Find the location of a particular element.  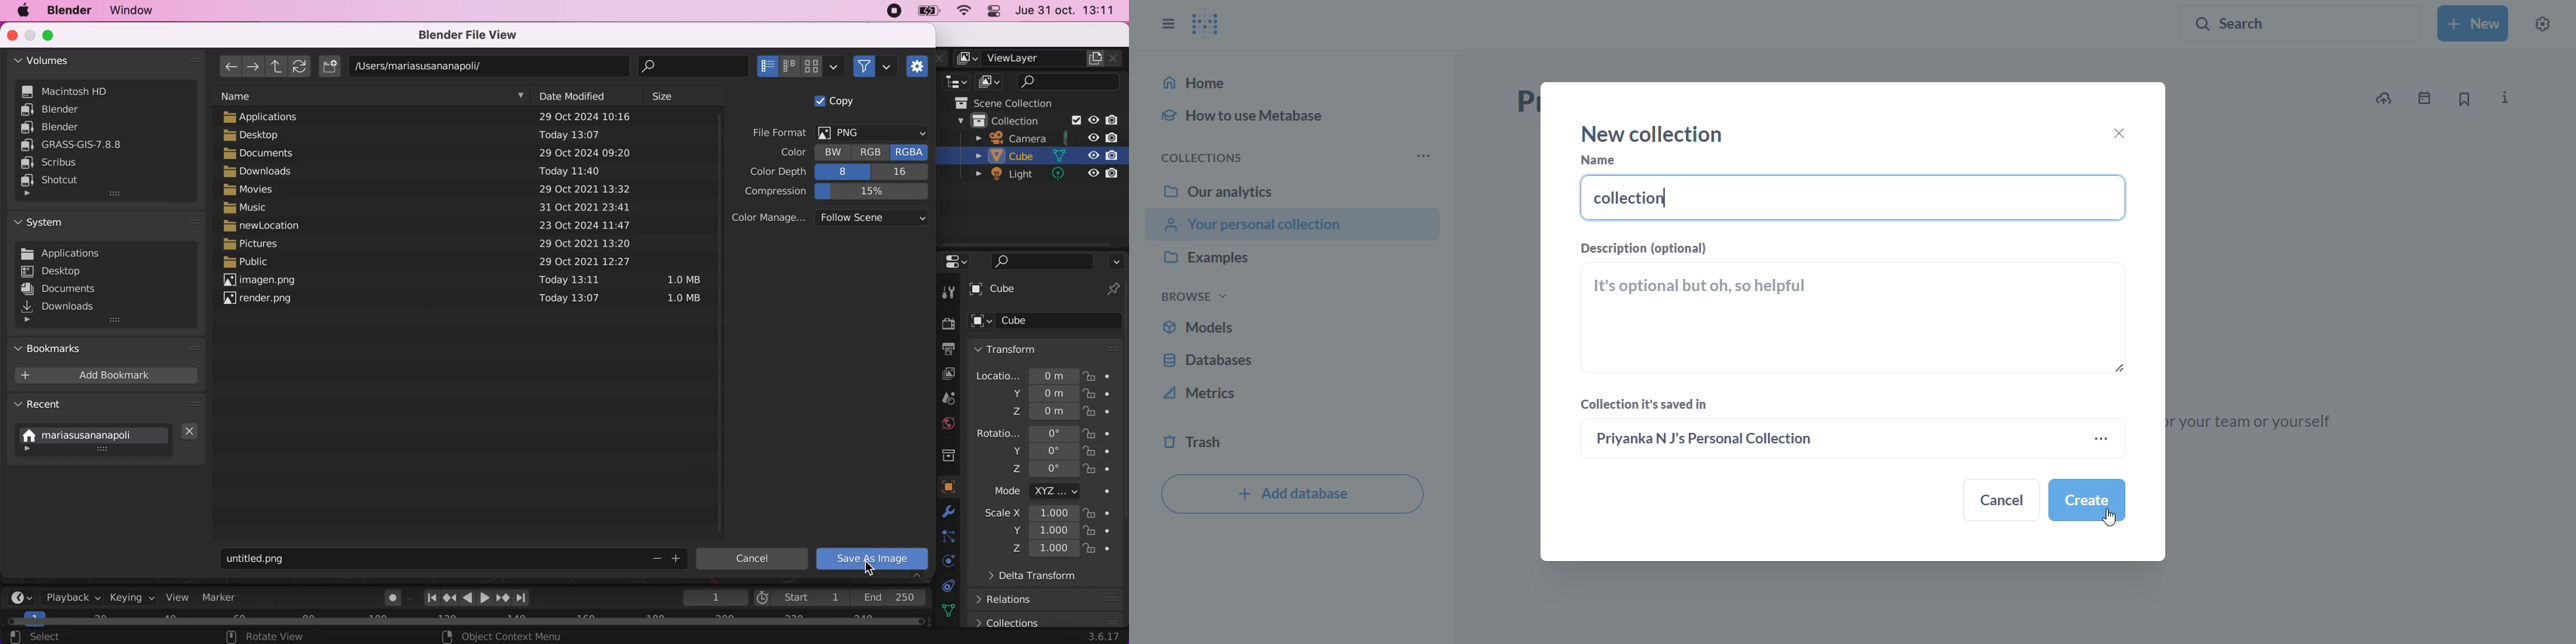

cancel is located at coordinates (752, 559).